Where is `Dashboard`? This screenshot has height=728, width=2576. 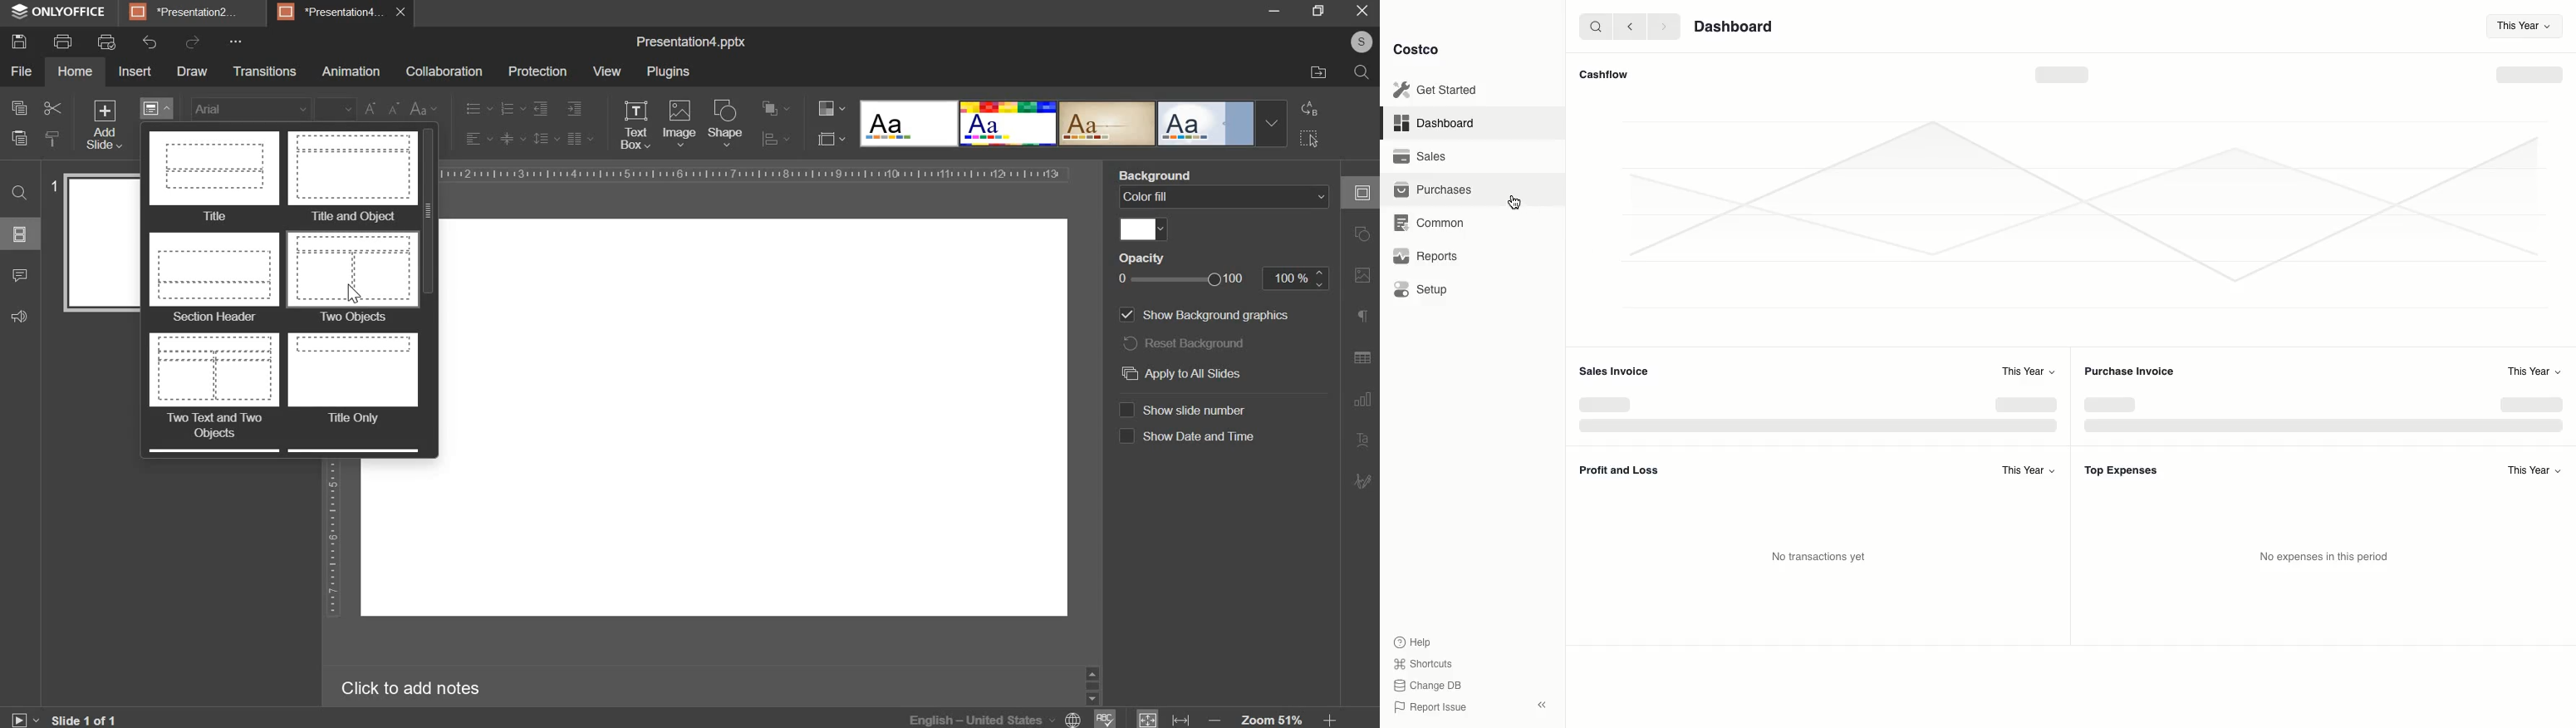
Dashboard is located at coordinates (1736, 26).